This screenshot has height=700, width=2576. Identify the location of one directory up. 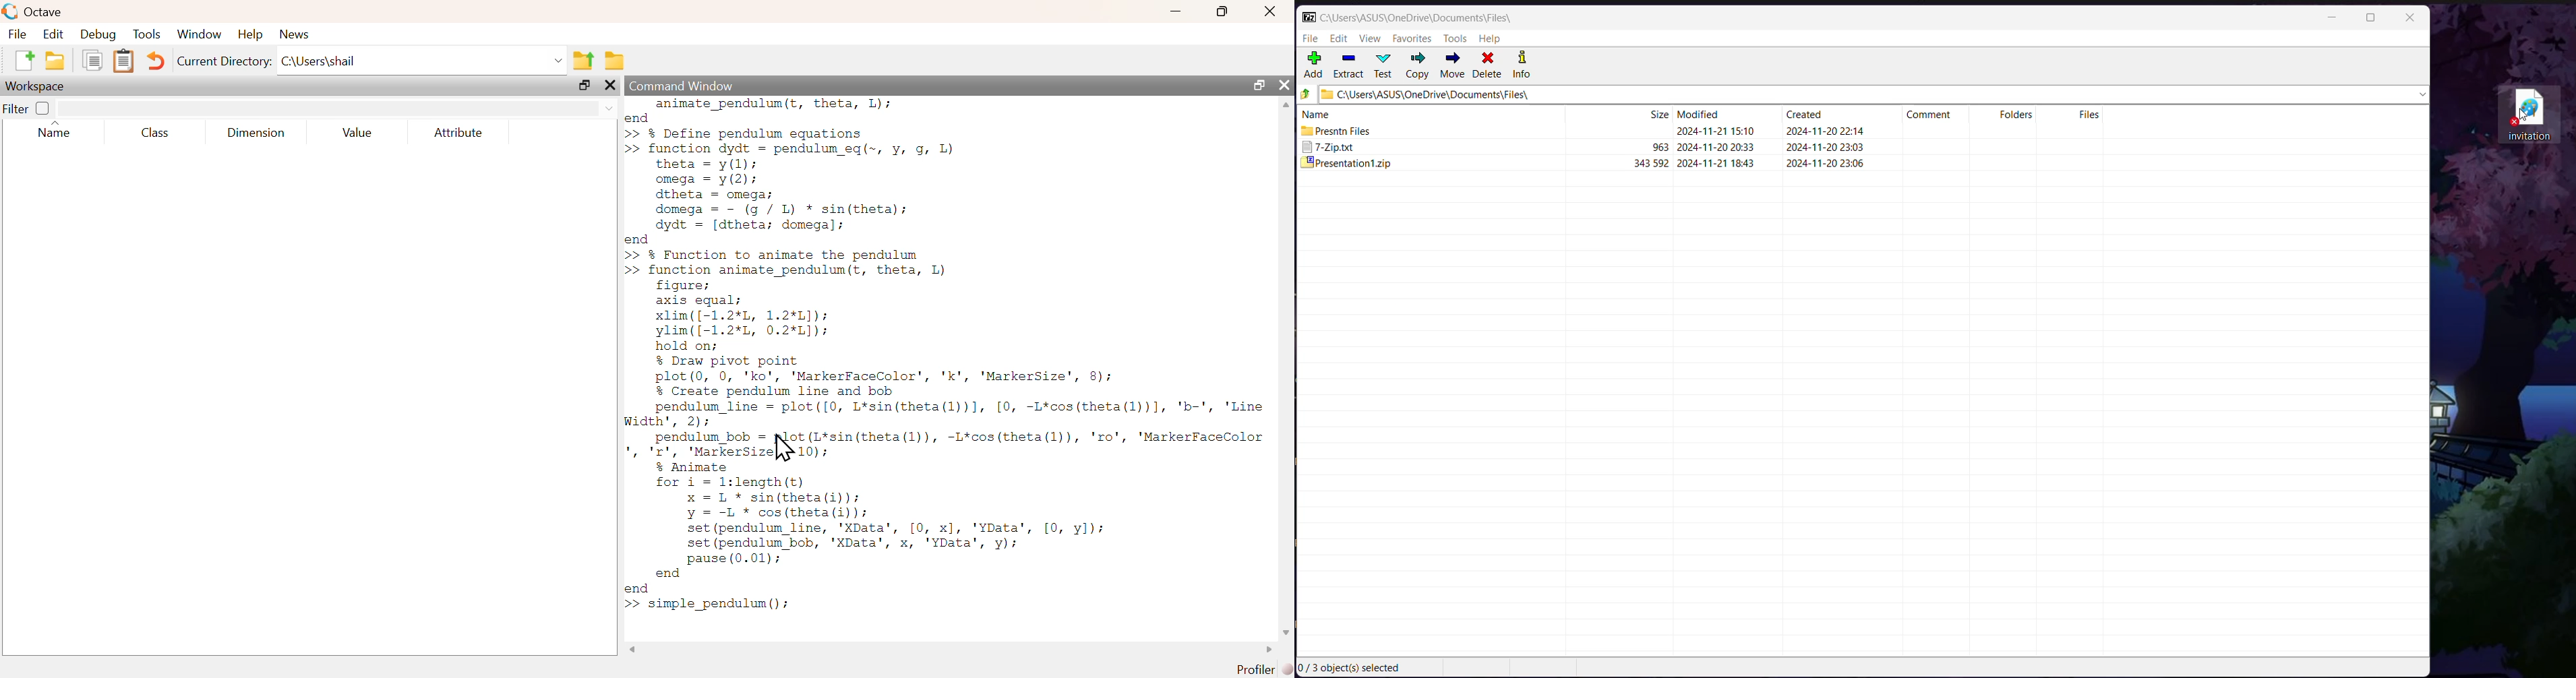
(585, 59).